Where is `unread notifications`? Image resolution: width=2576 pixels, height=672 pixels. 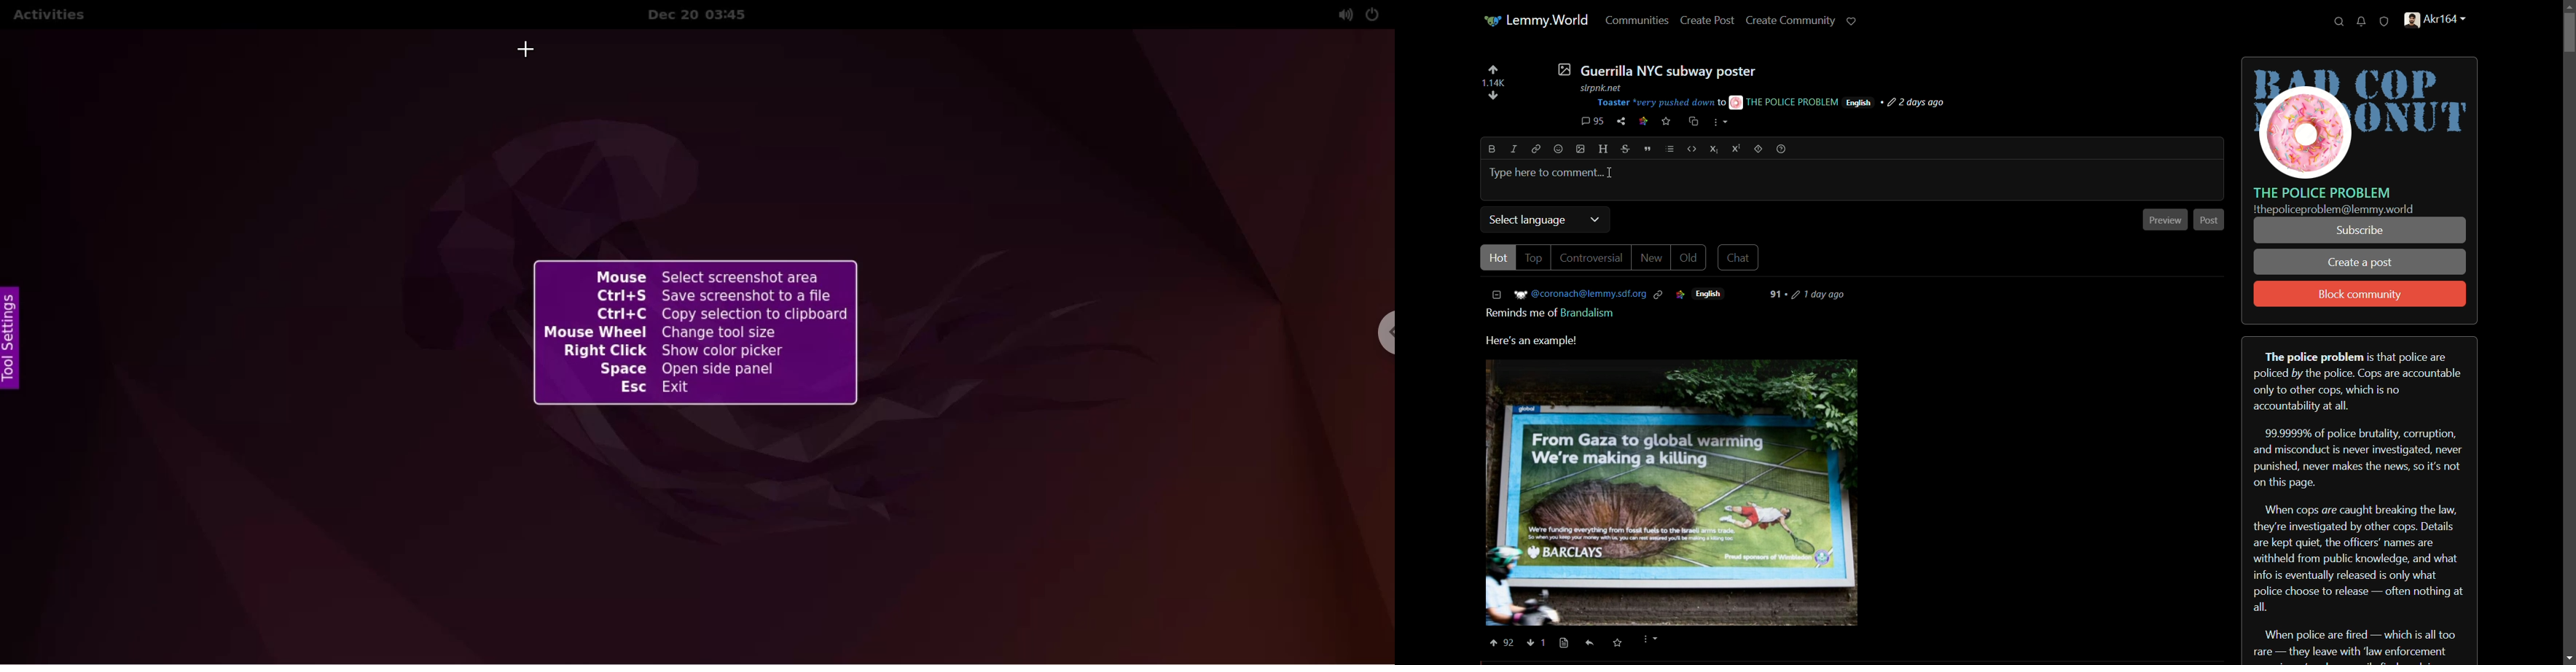 unread notifications is located at coordinates (2363, 22).